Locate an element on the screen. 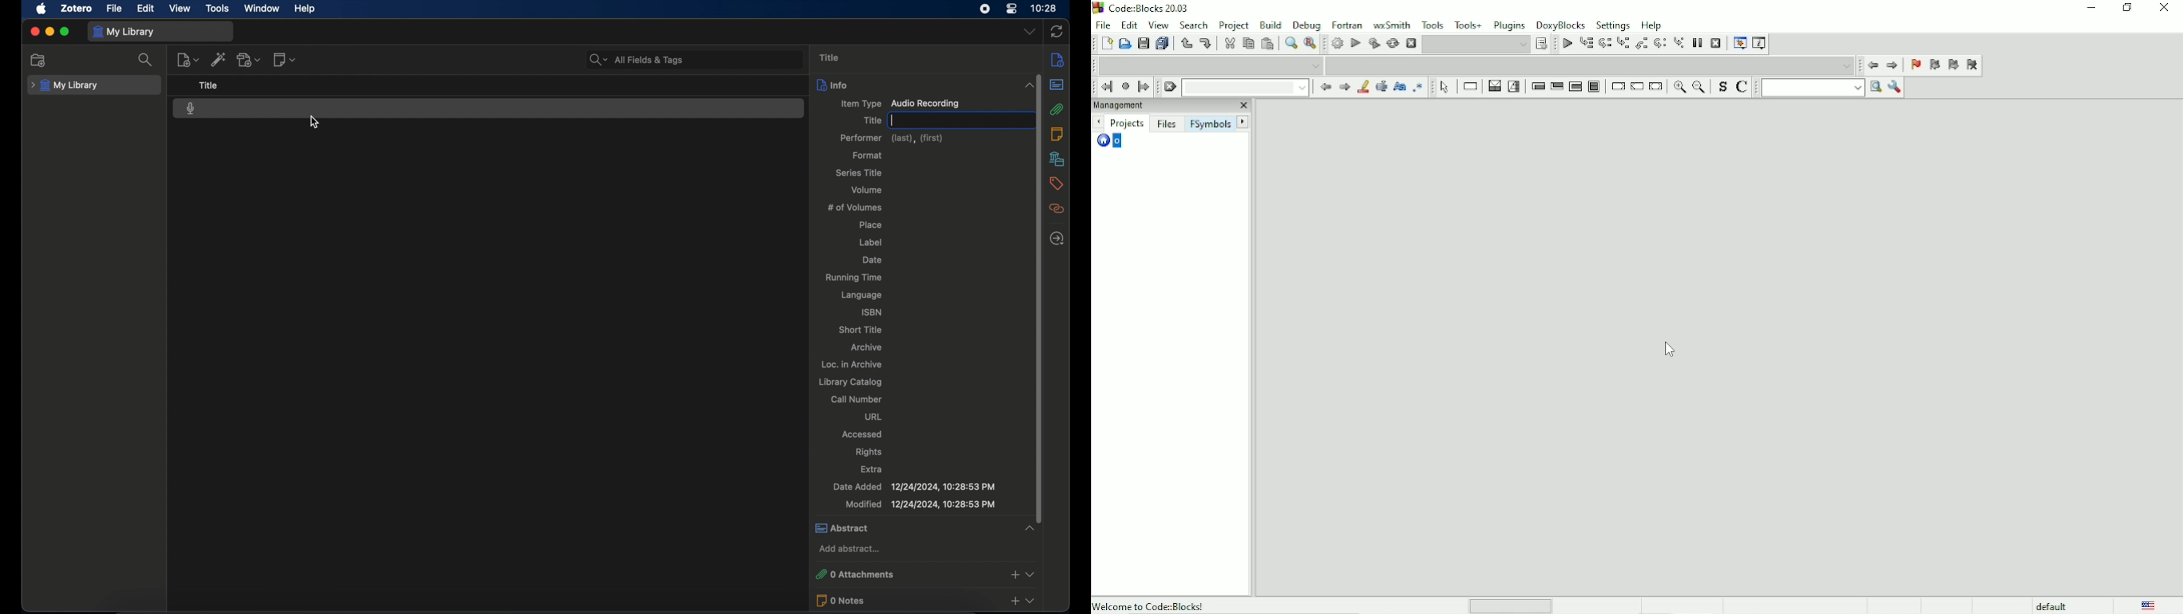  sync is located at coordinates (1057, 32).